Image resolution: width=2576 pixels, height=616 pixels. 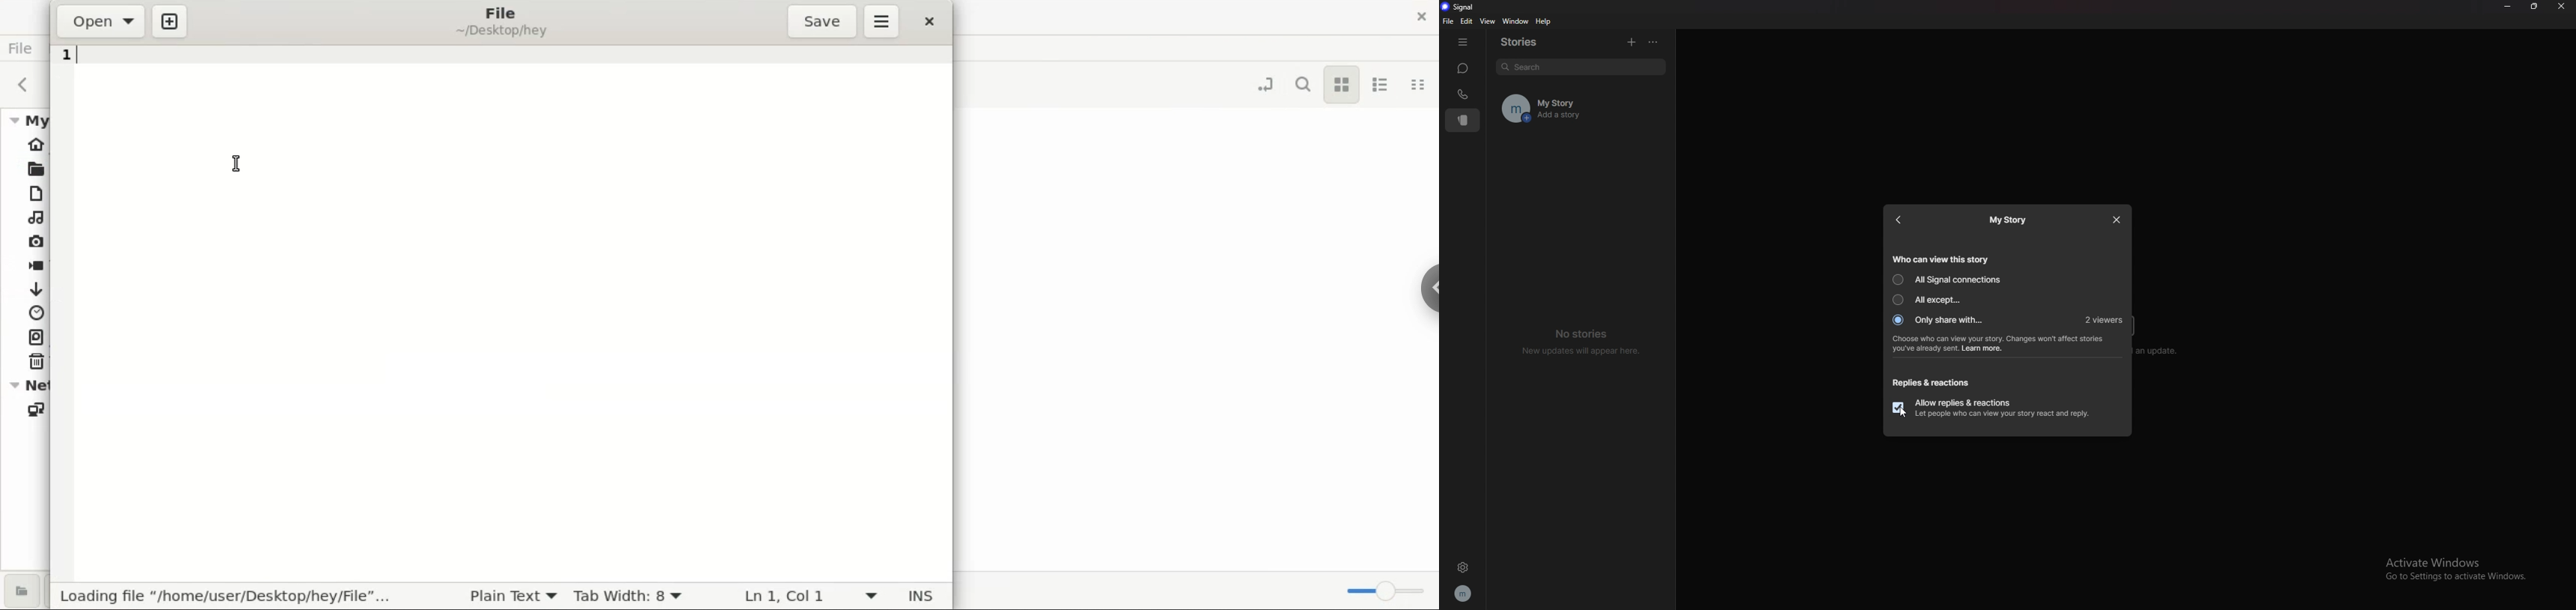 I want to click on only share with, so click(x=1940, y=320).